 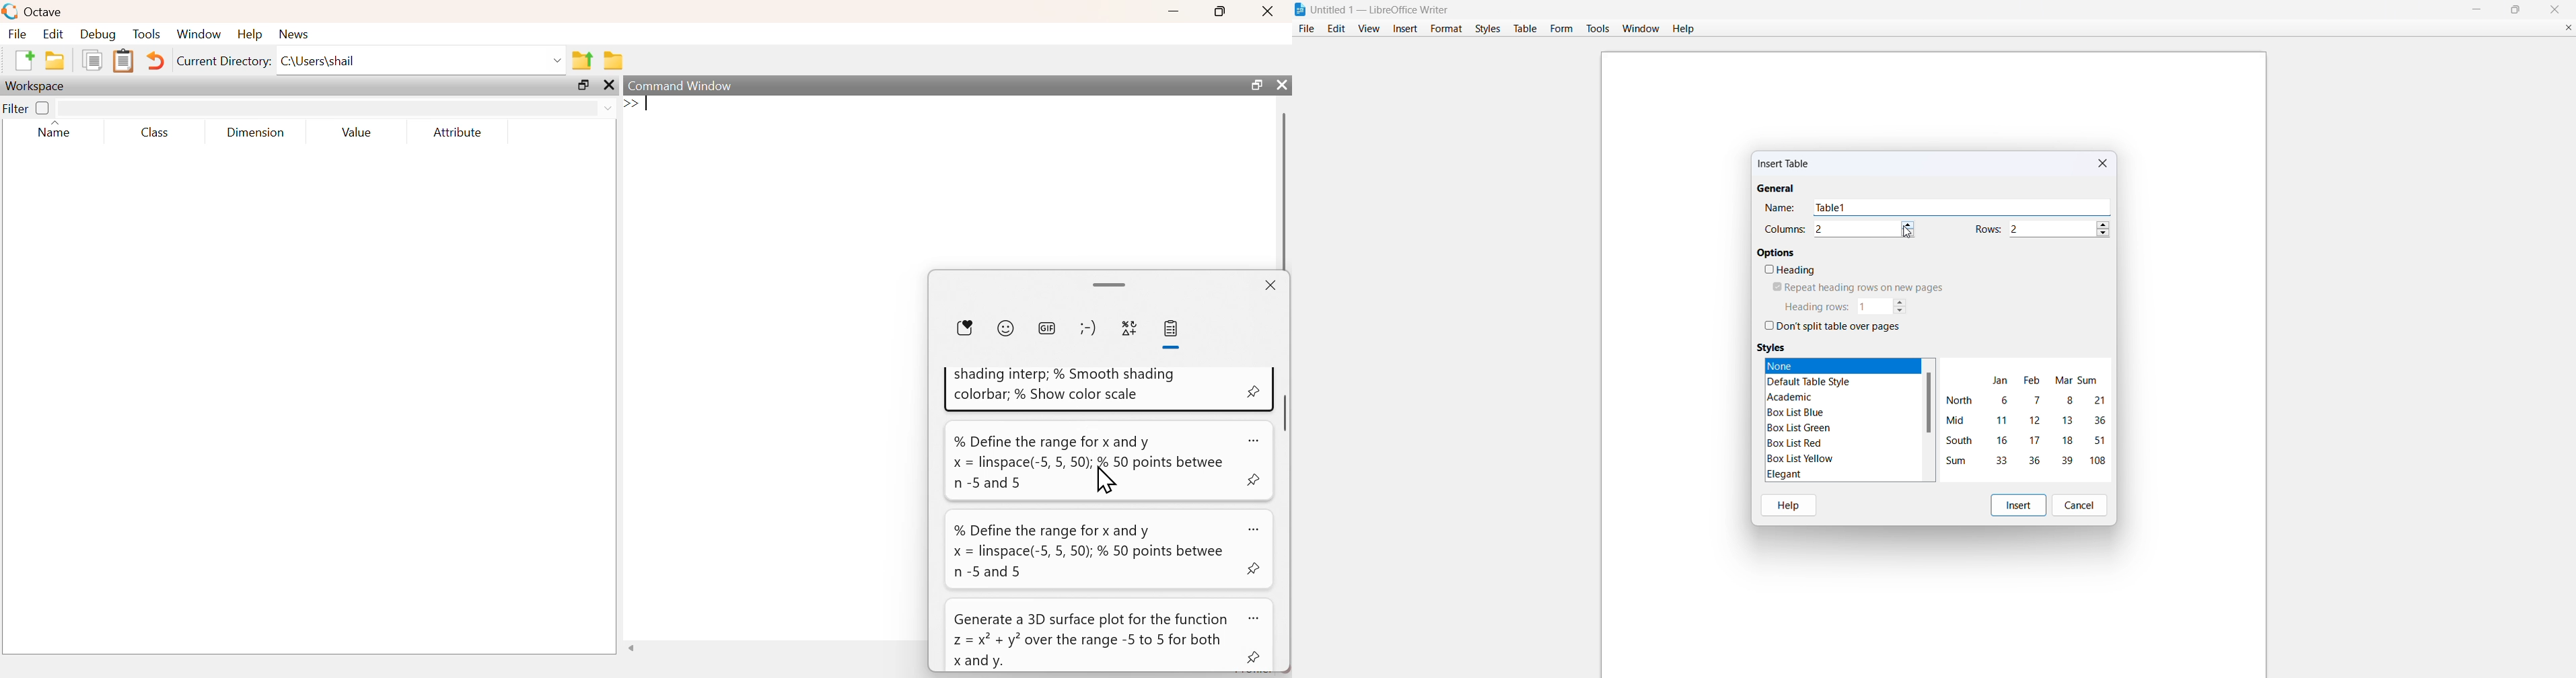 What do you see at coordinates (257, 133) in the screenshot?
I see `Dimension` at bounding box center [257, 133].